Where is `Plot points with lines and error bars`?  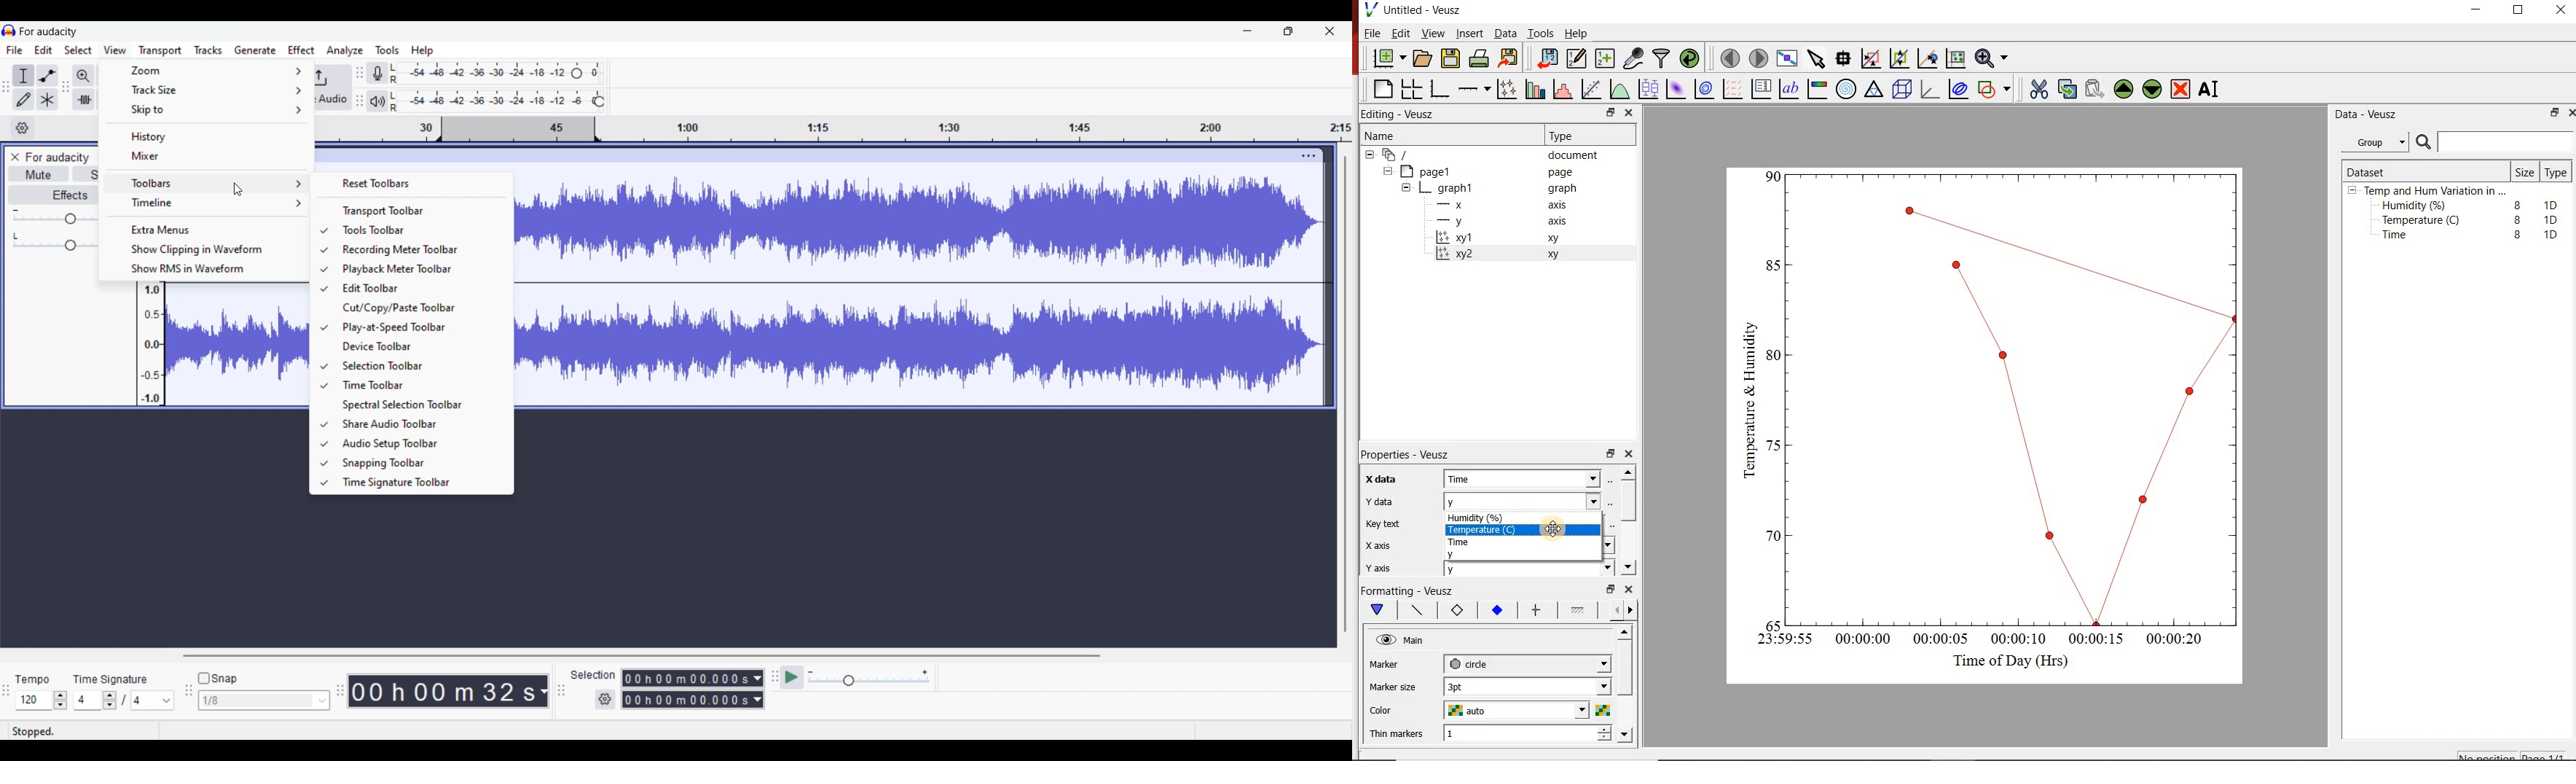
Plot points with lines and error bars is located at coordinates (1507, 87).